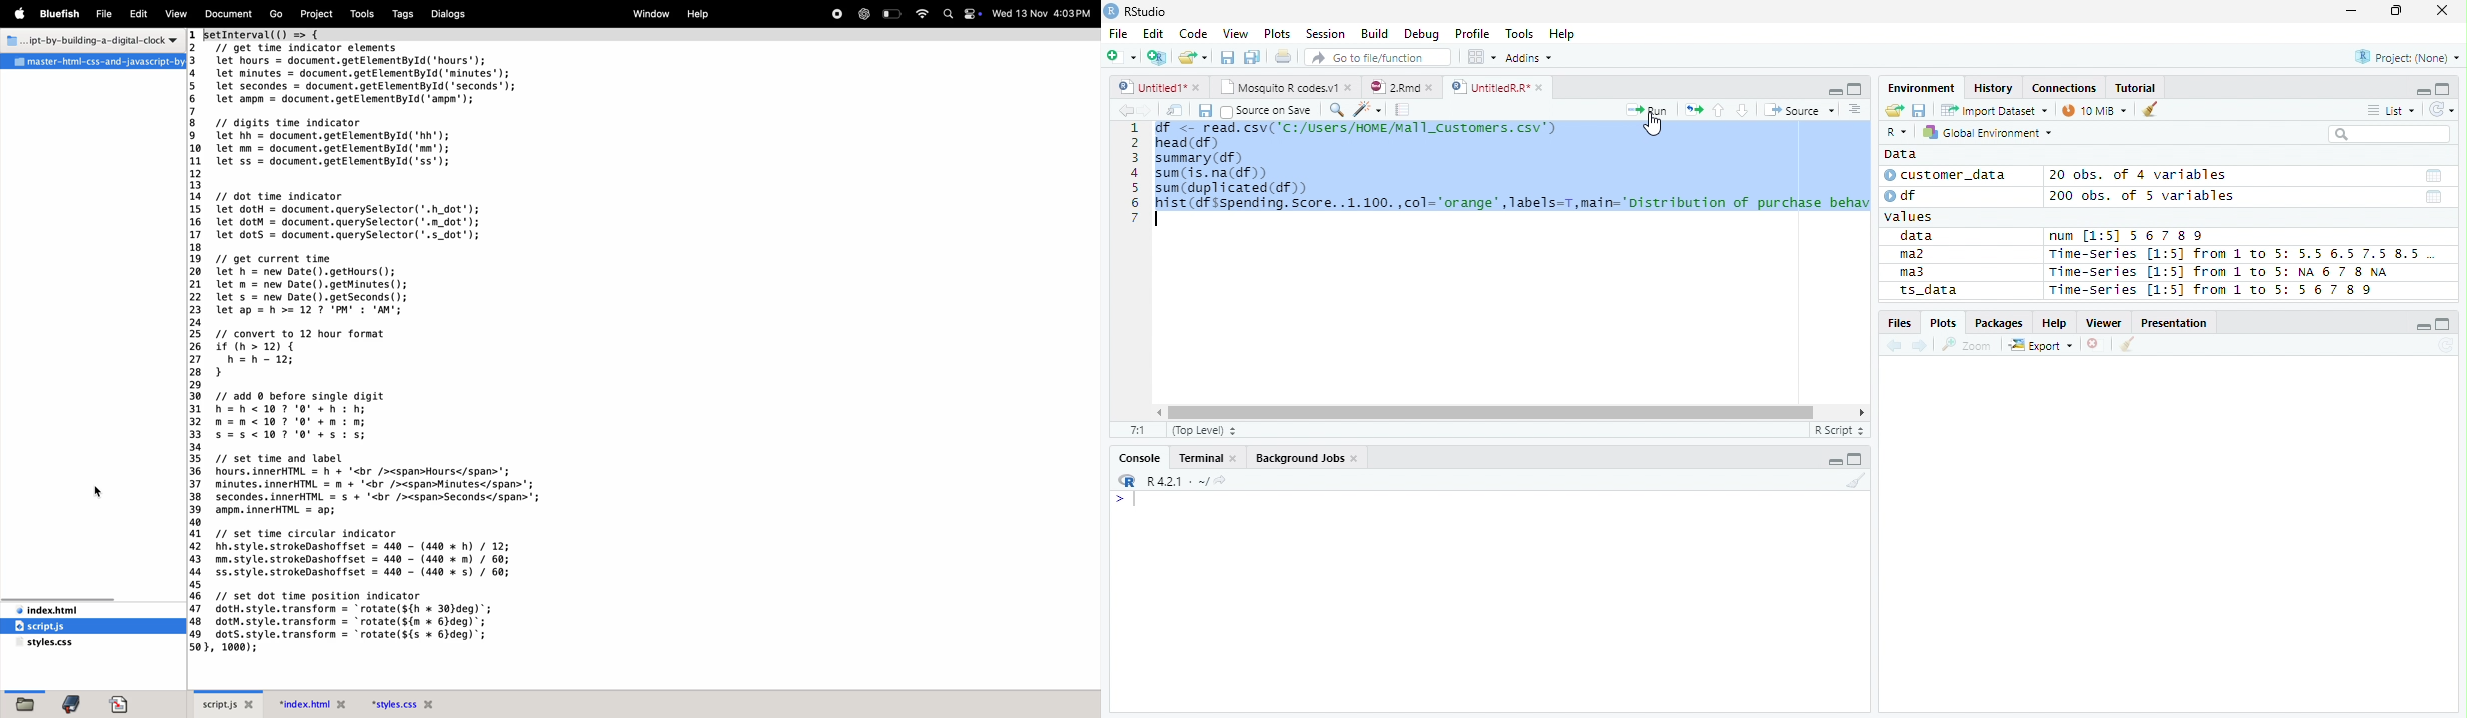  I want to click on Minimize, so click(1836, 459).